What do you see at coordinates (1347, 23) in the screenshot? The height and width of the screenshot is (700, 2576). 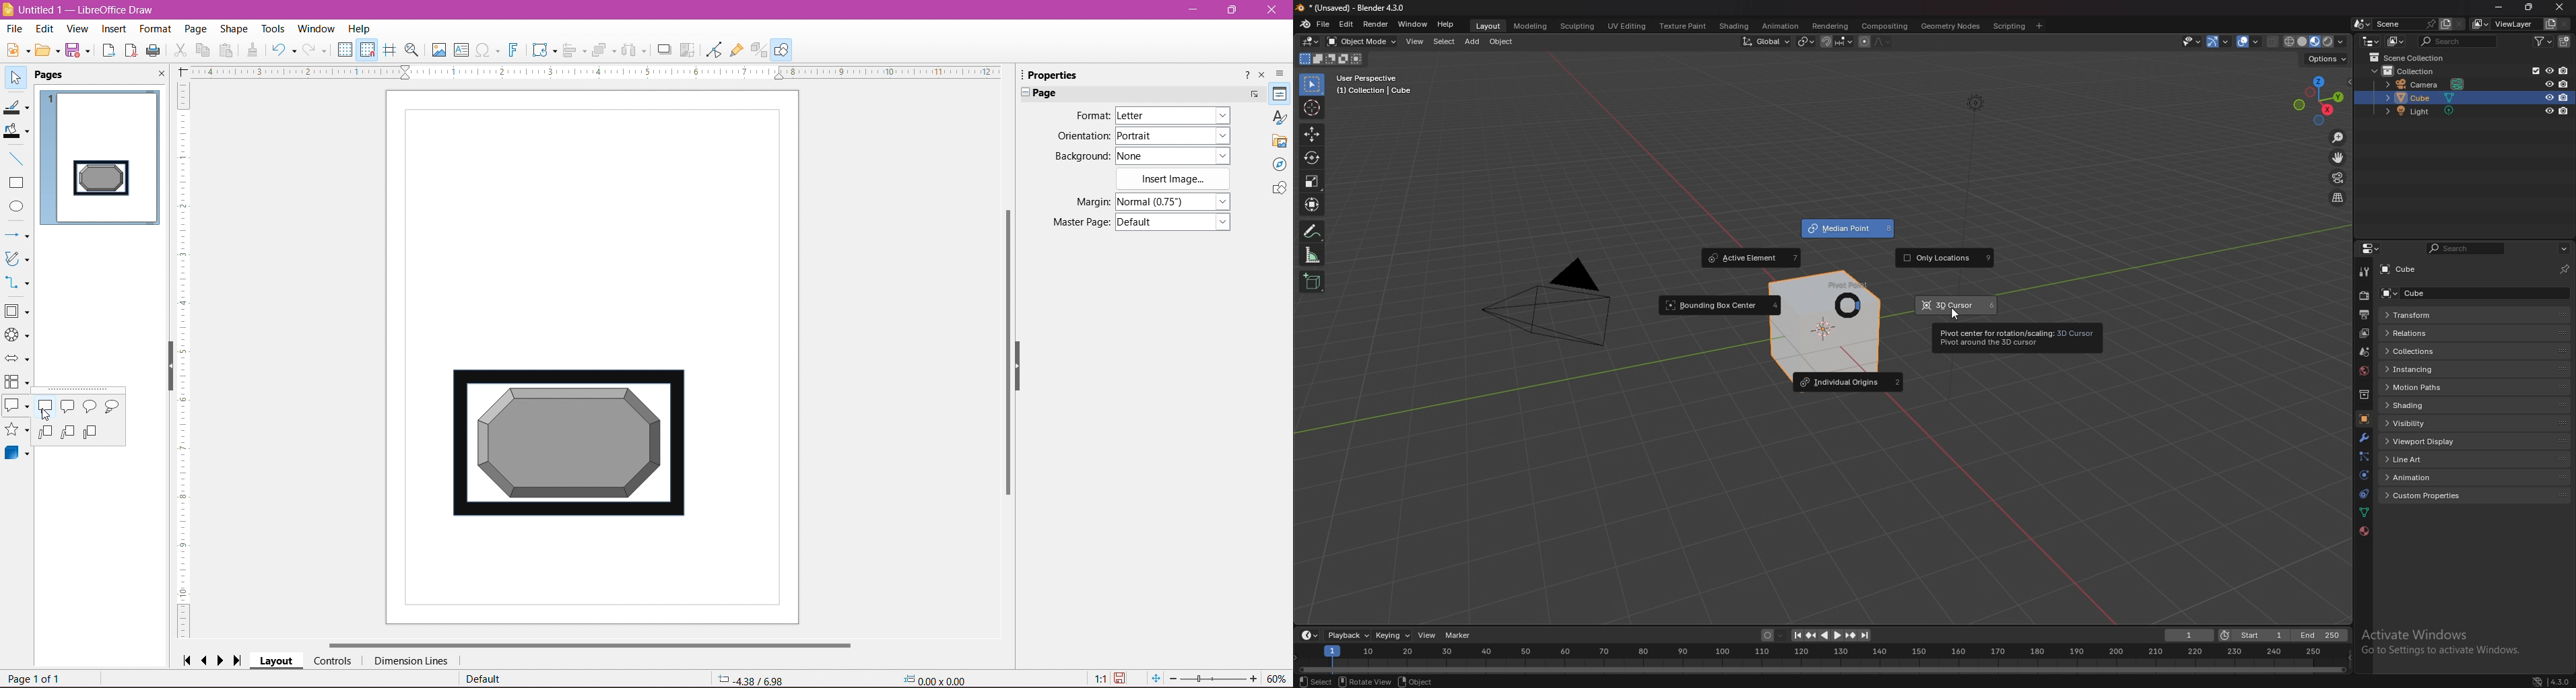 I see `edit` at bounding box center [1347, 23].